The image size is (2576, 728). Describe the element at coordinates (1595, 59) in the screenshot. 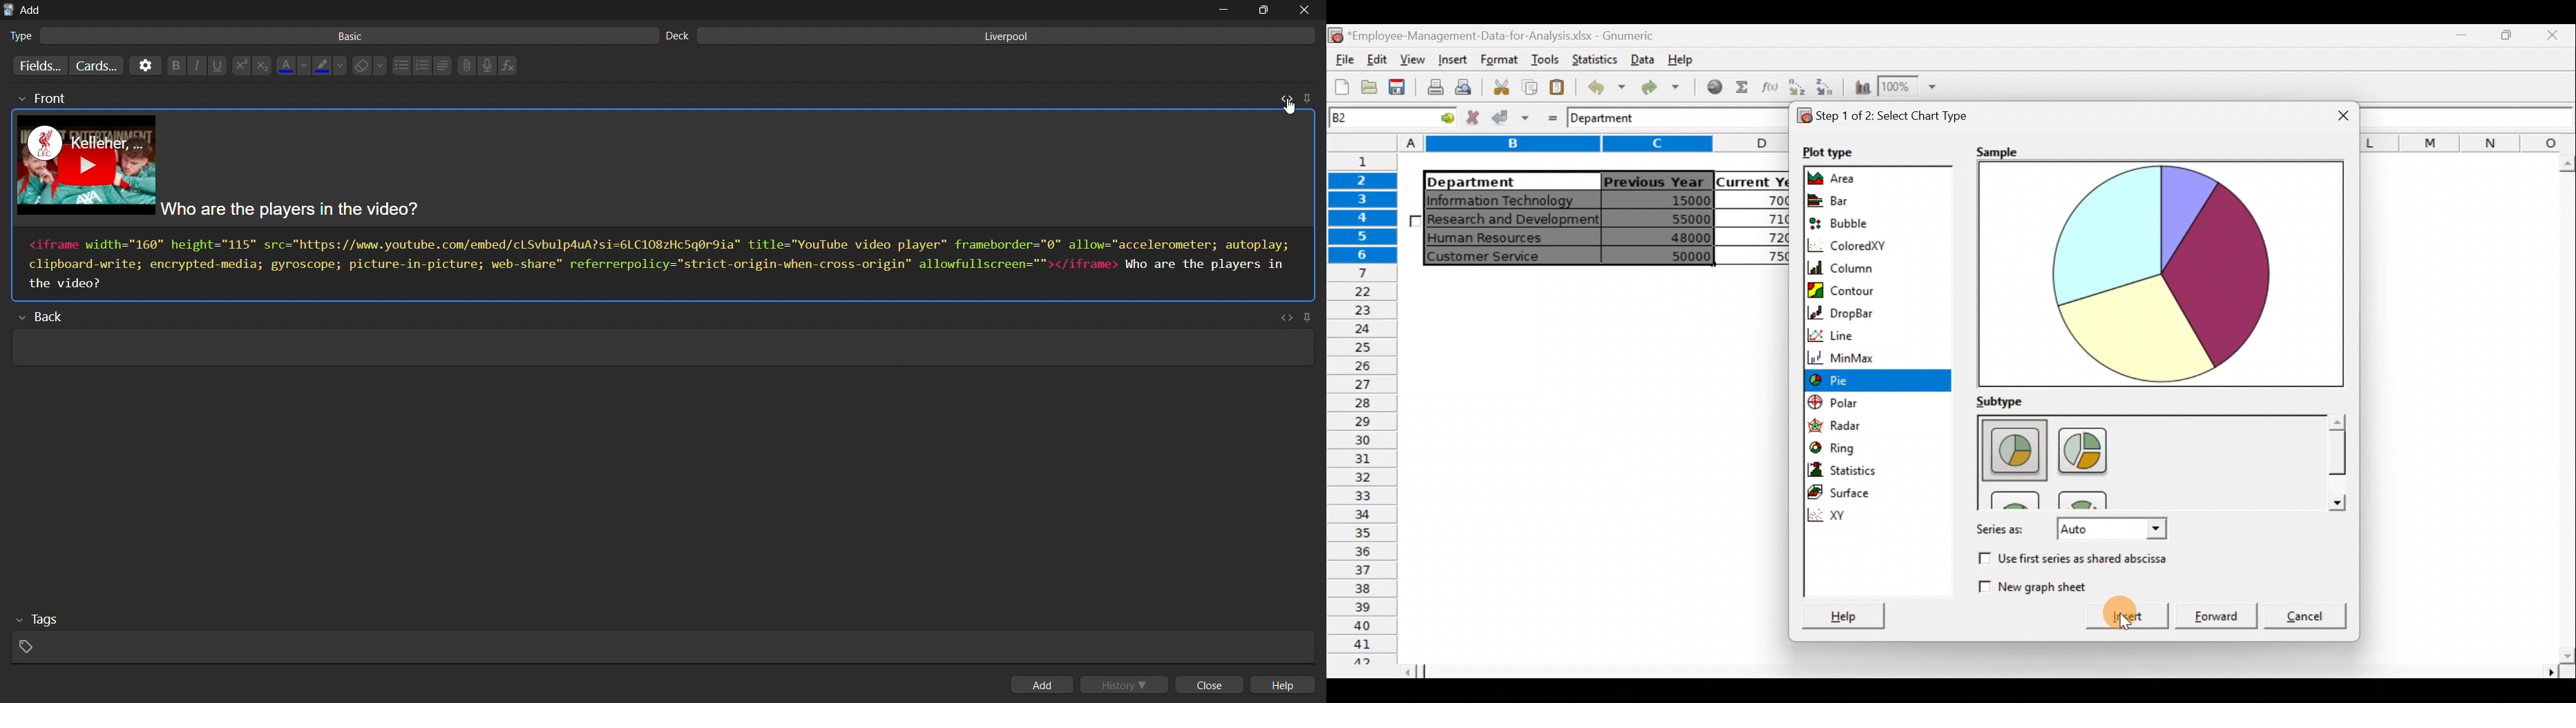

I see `Statistics` at that location.